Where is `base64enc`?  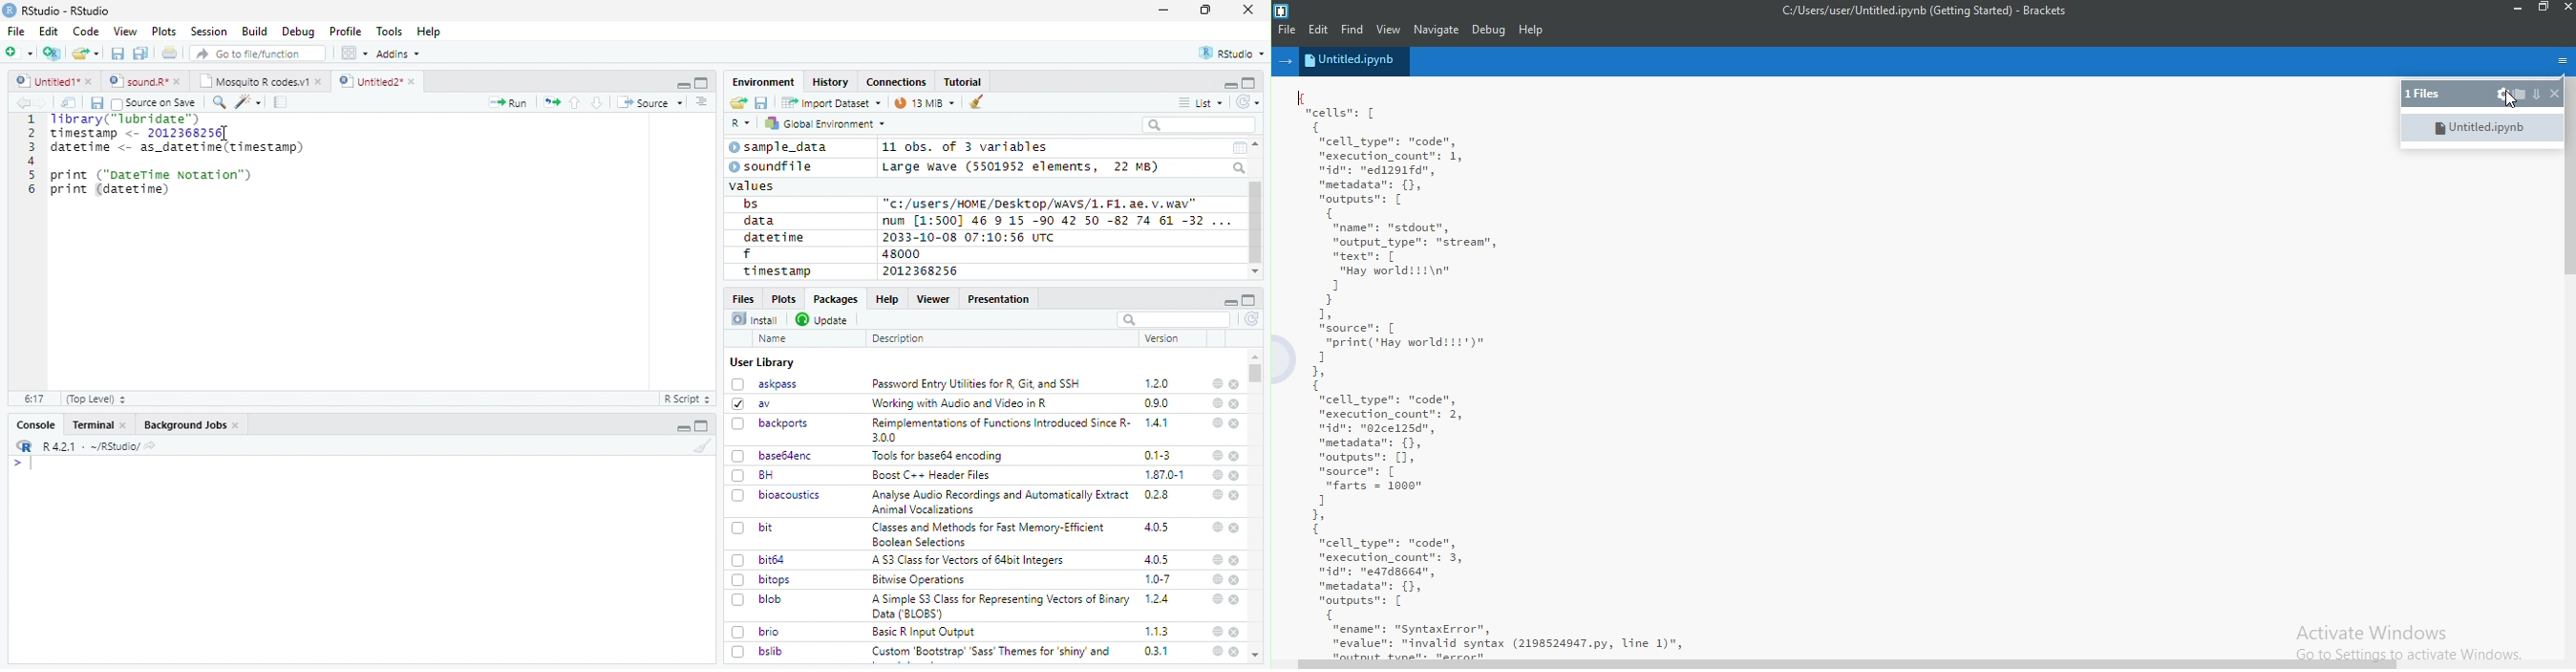 base64enc is located at coordinates (773, 455).